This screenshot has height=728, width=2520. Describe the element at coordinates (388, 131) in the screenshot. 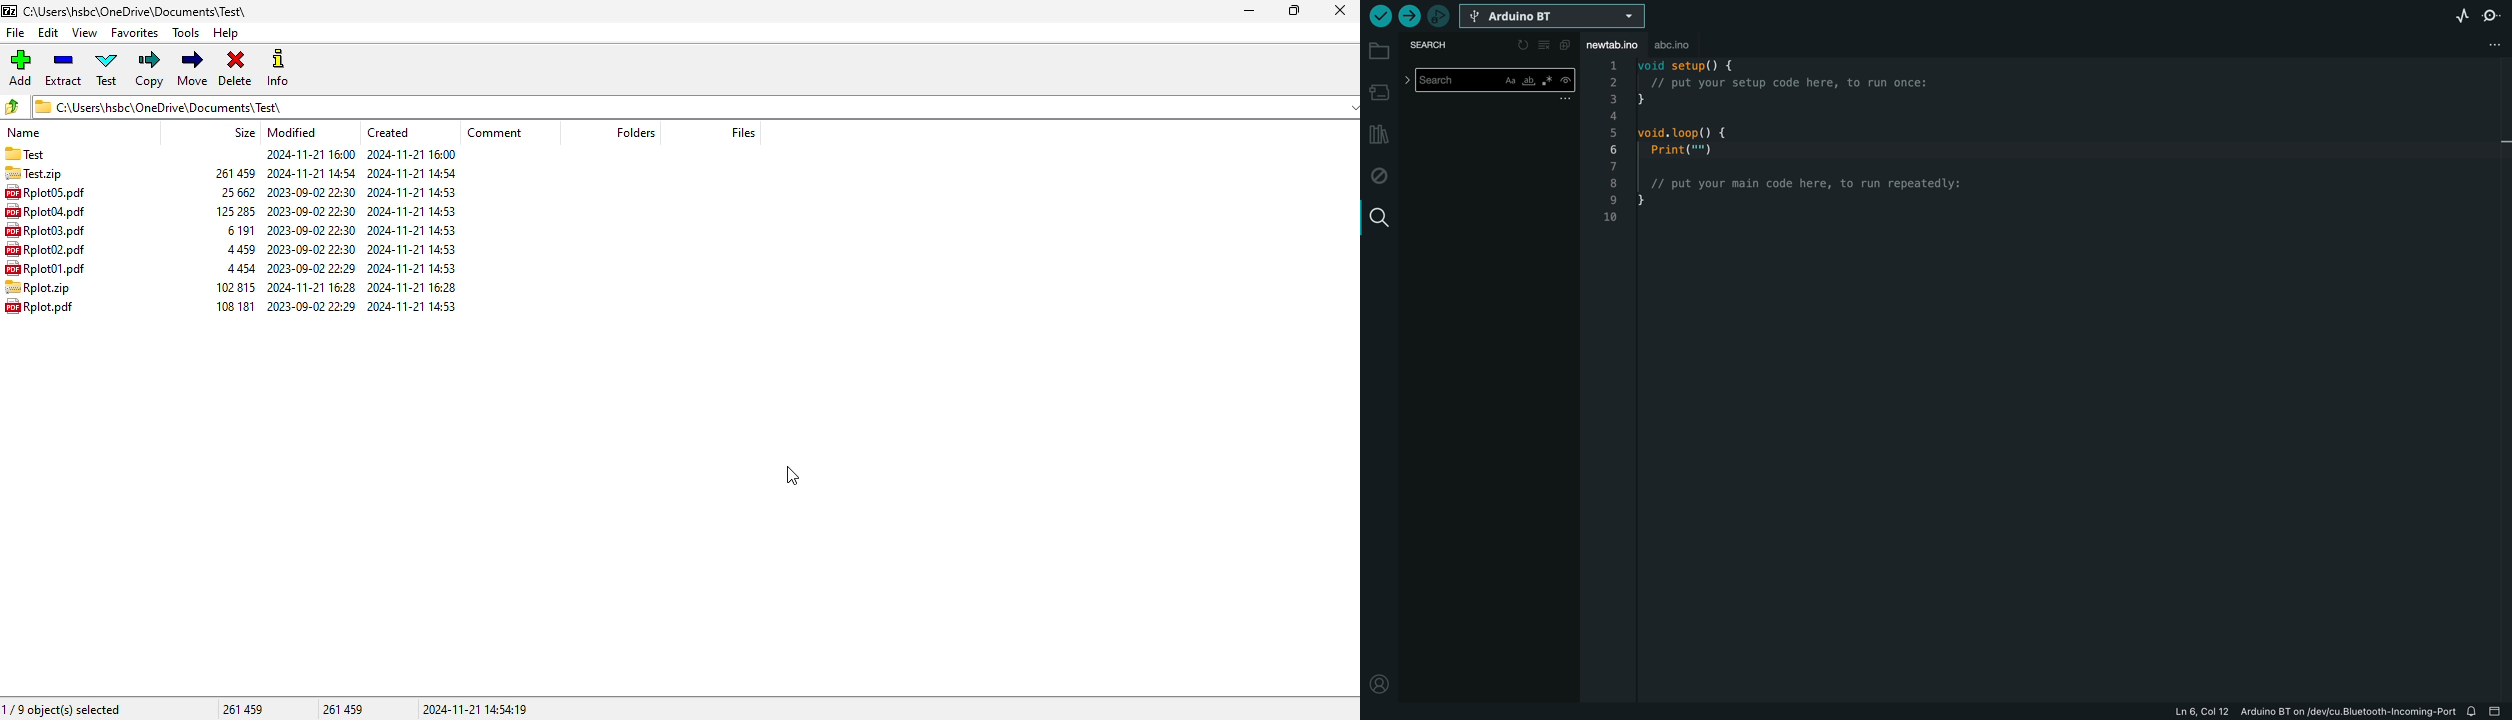

I see `created` at that location.